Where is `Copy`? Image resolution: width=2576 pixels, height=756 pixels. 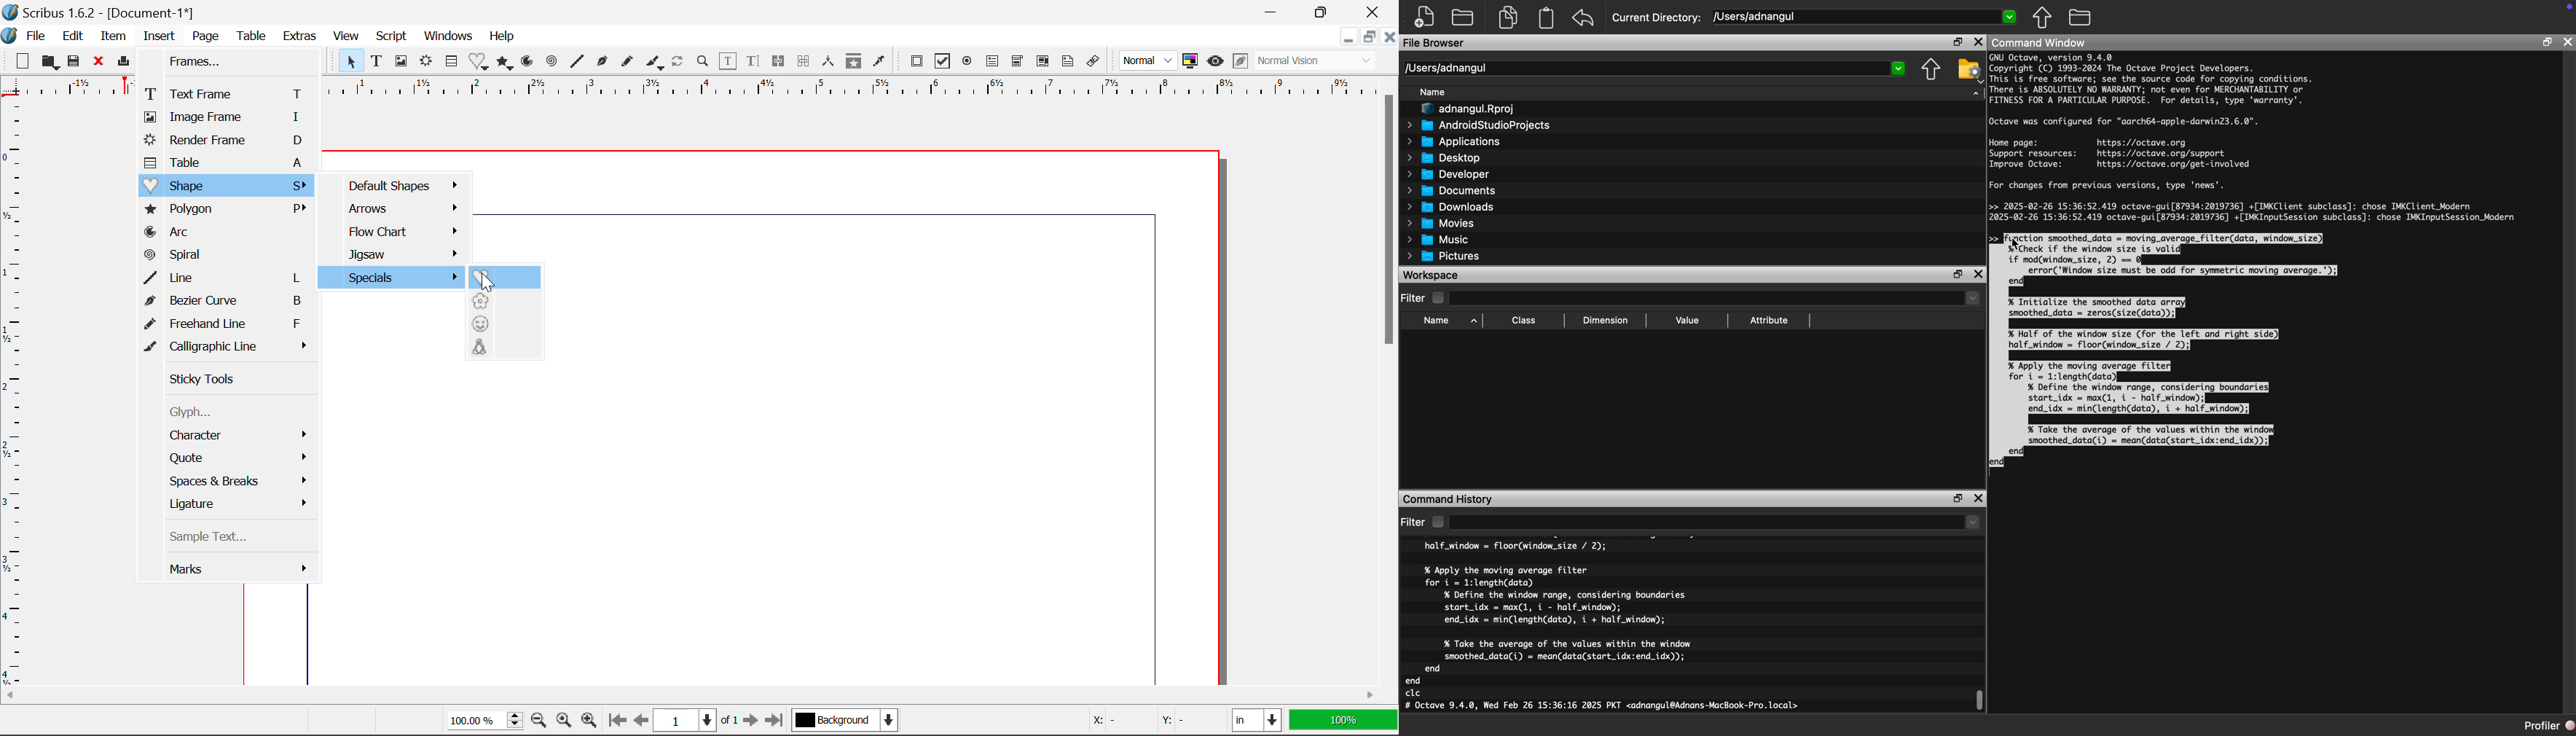
Copy is located at coordinates (1508, 17).